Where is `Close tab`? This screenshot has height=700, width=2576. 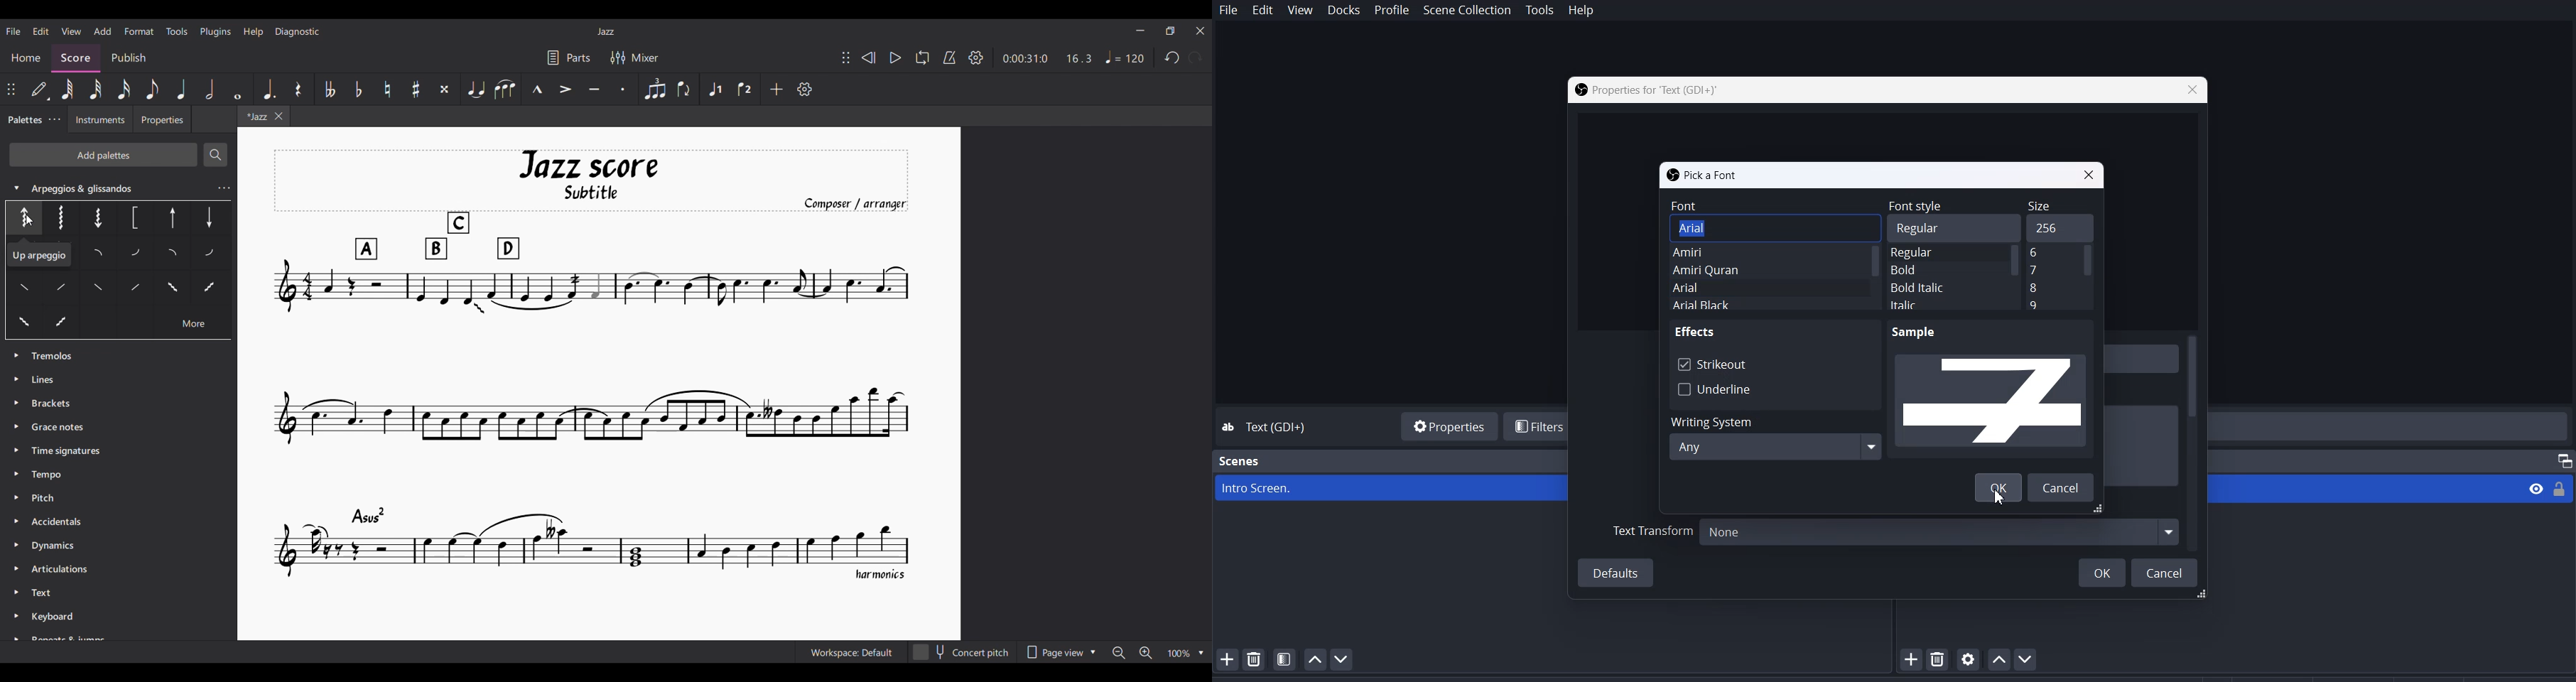
Close tab is located at coordinates (278, 116).